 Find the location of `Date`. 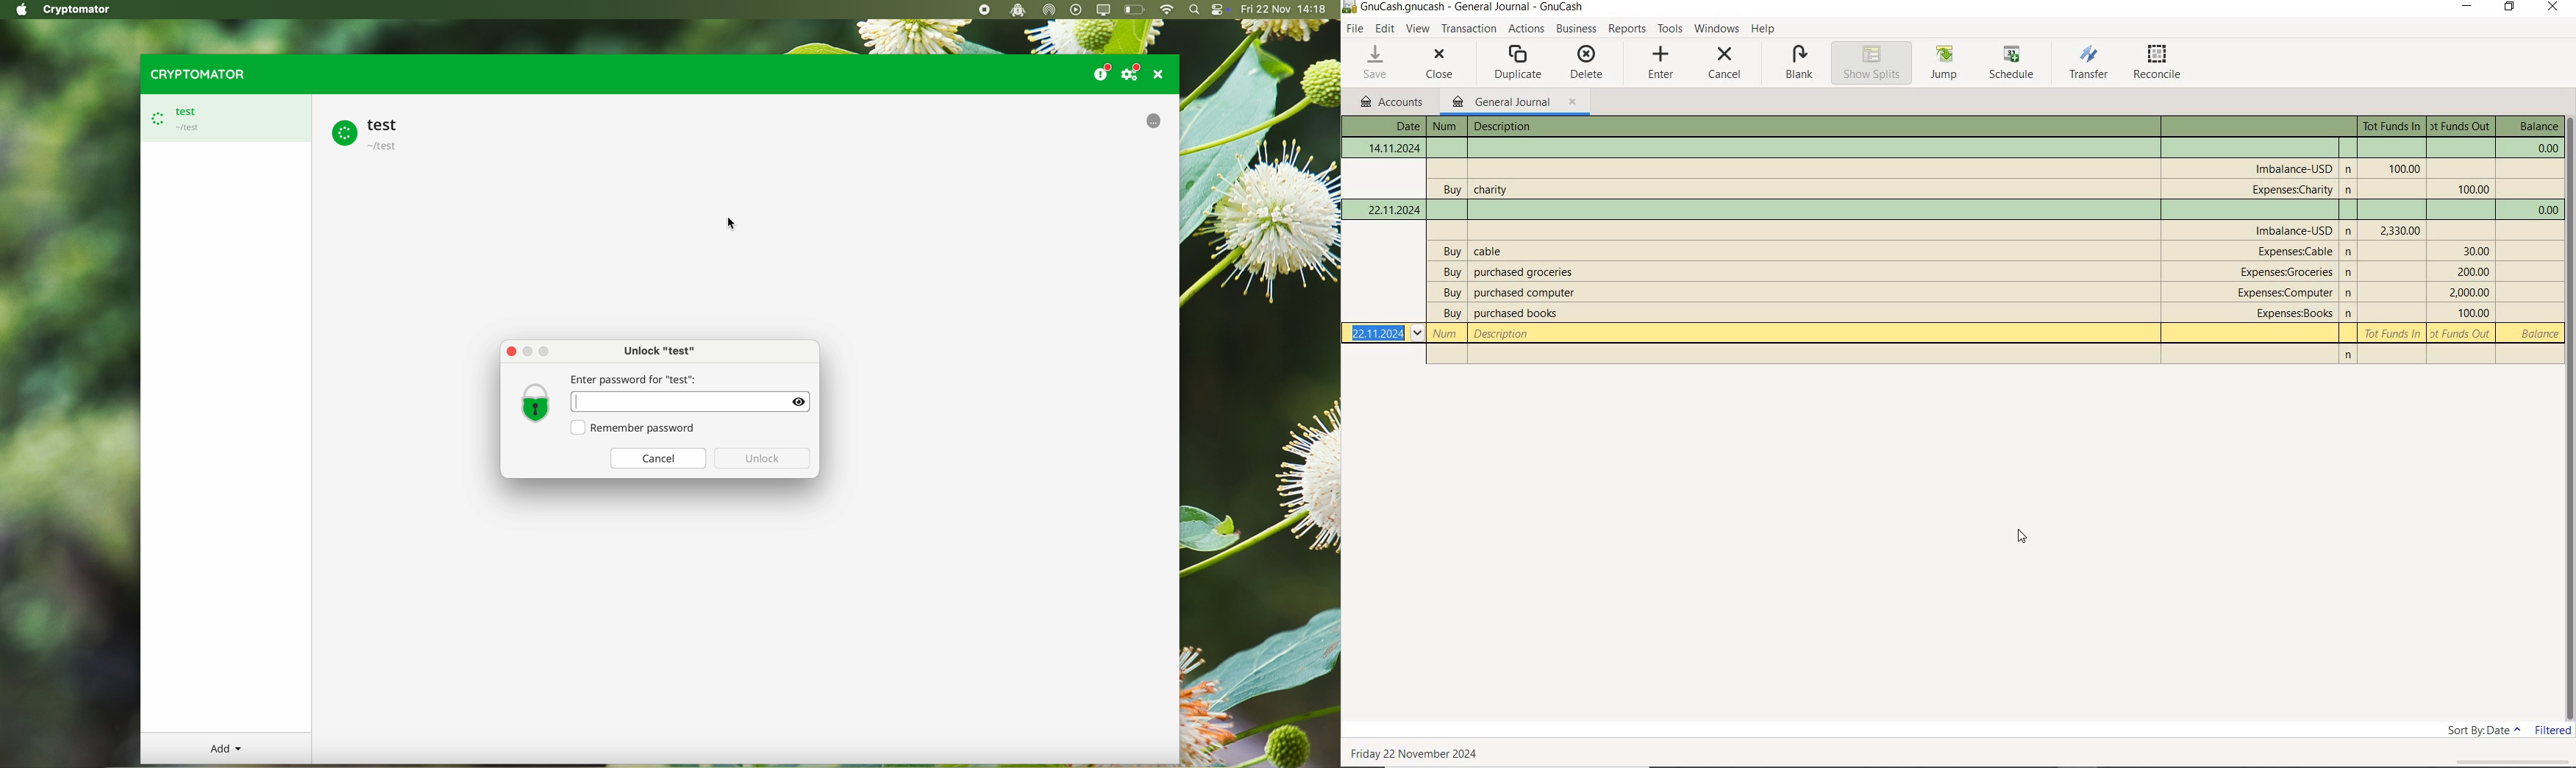

Date is located at coordinates (1401, 126).